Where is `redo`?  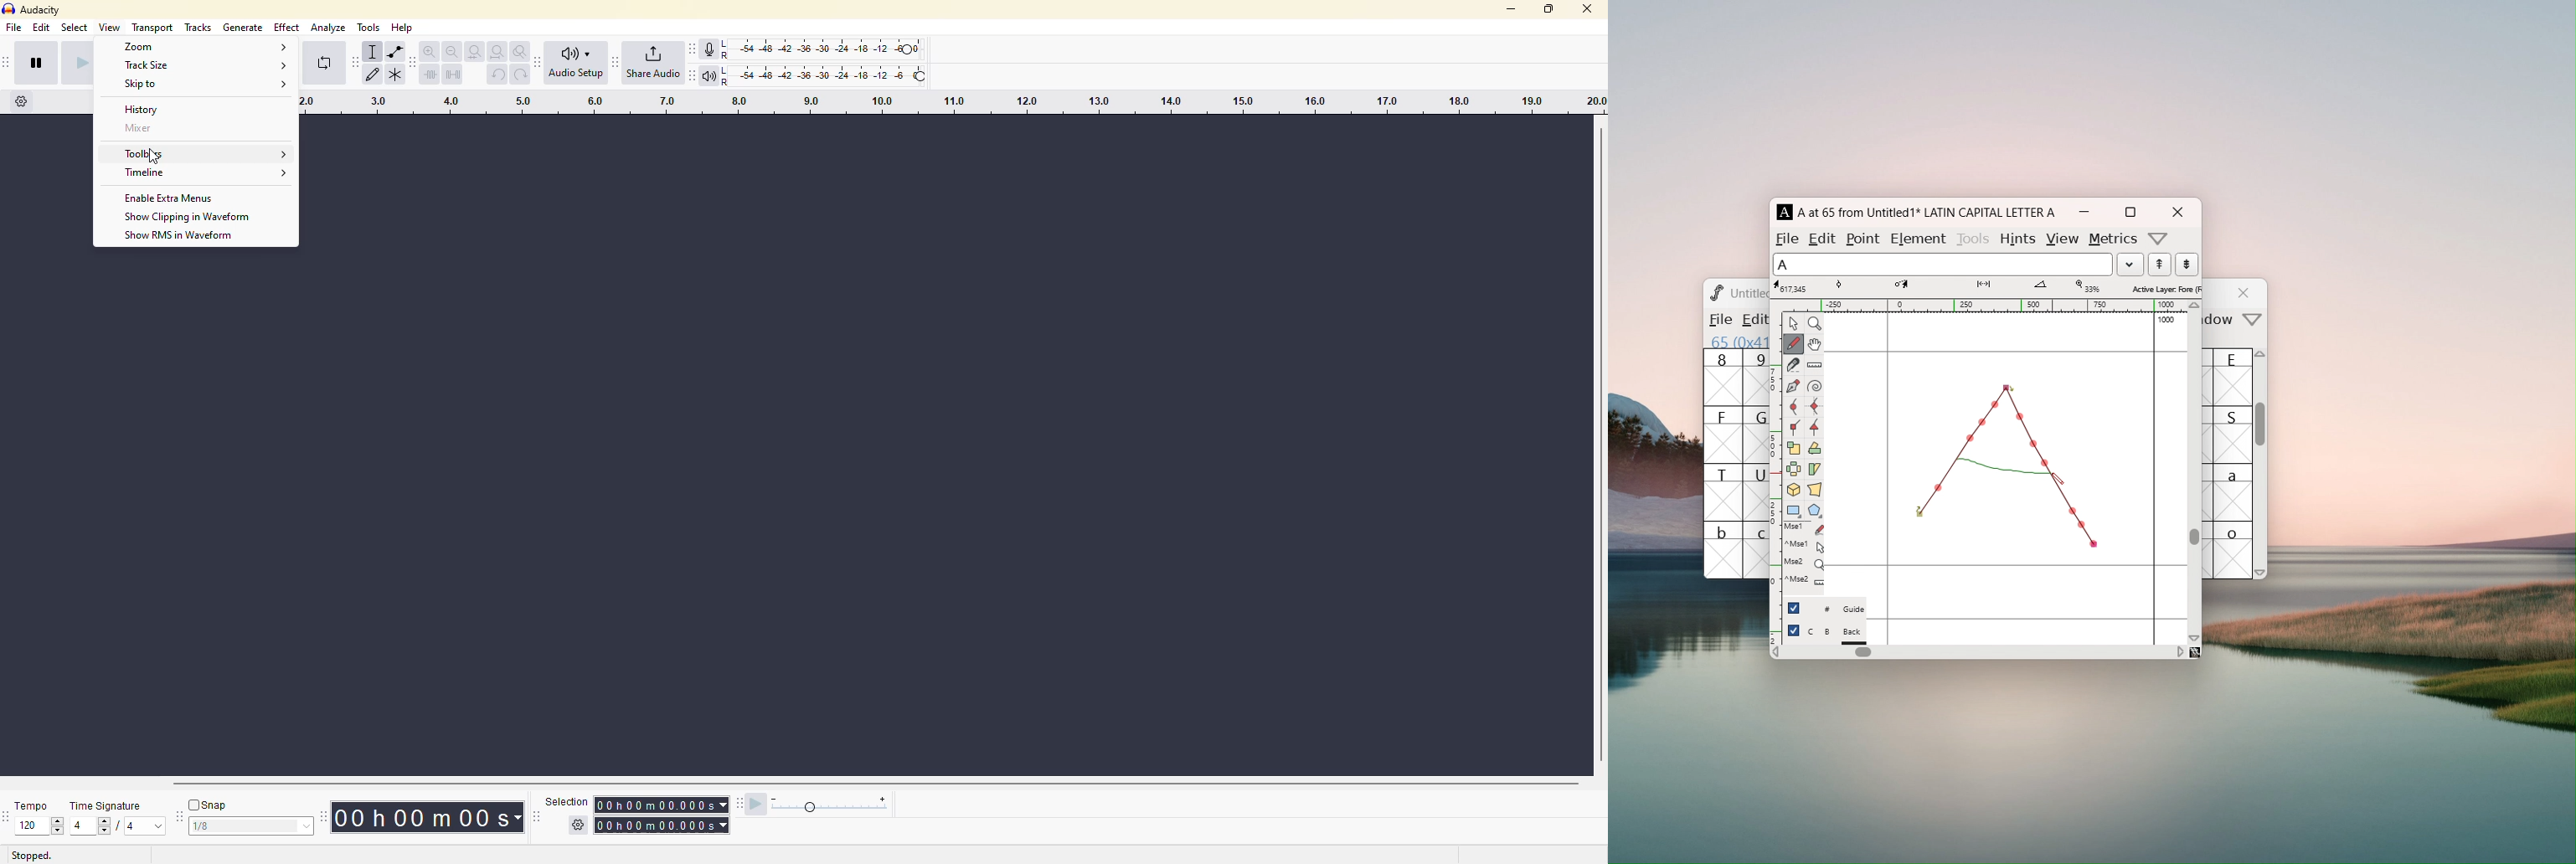 redo is located at coordinates (519, 75).